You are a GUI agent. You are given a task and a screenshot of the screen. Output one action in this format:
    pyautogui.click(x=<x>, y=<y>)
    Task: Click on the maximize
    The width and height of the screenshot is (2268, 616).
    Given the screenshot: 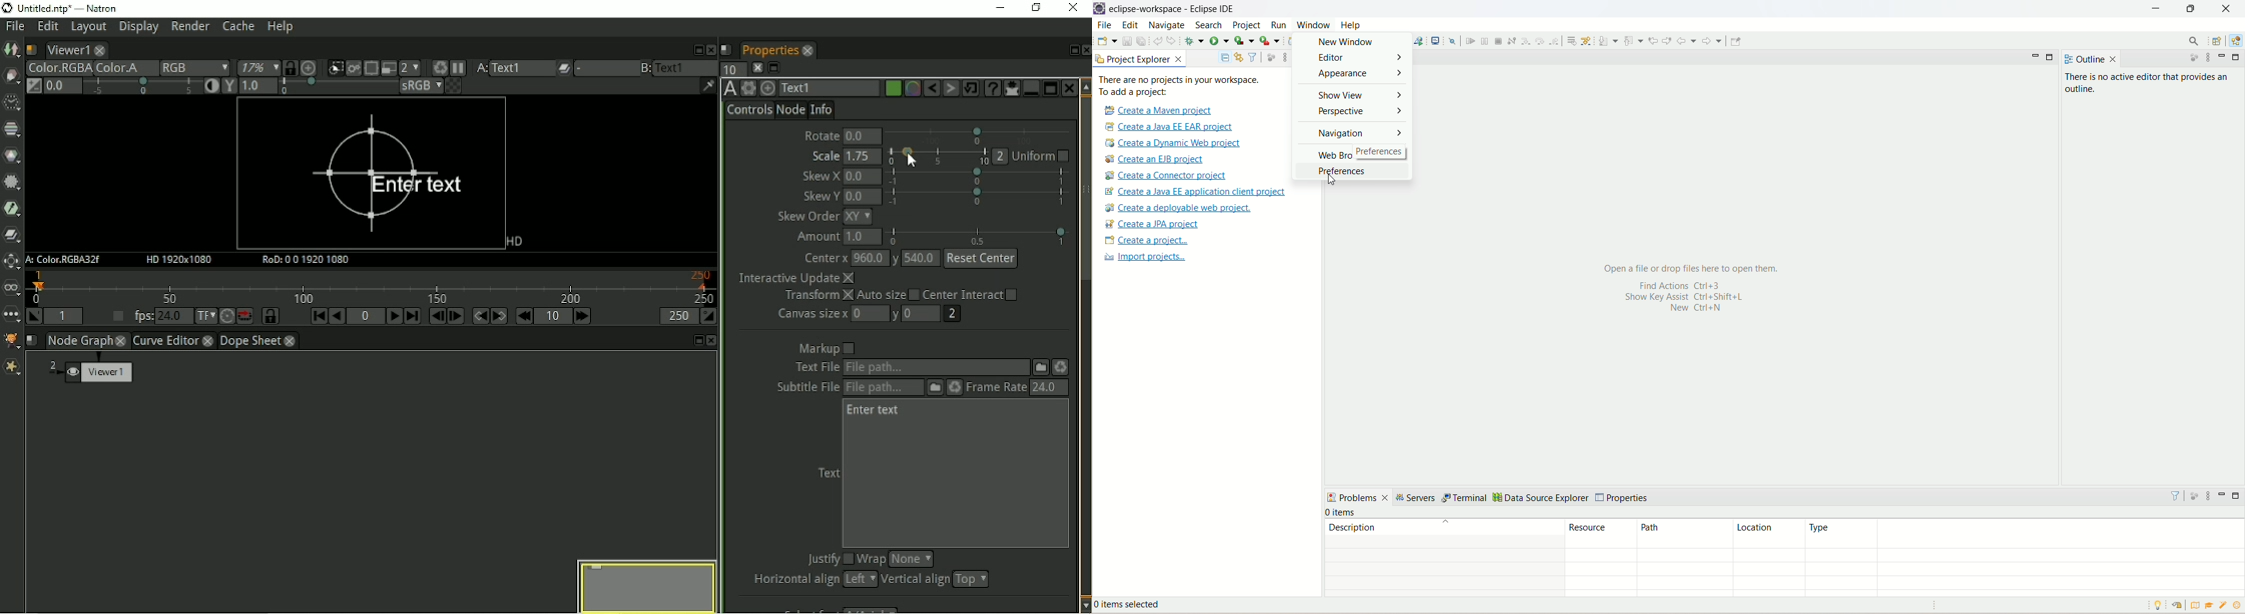 What is the action you would take?
    pyautogui.click(x=2053, y=58)
    